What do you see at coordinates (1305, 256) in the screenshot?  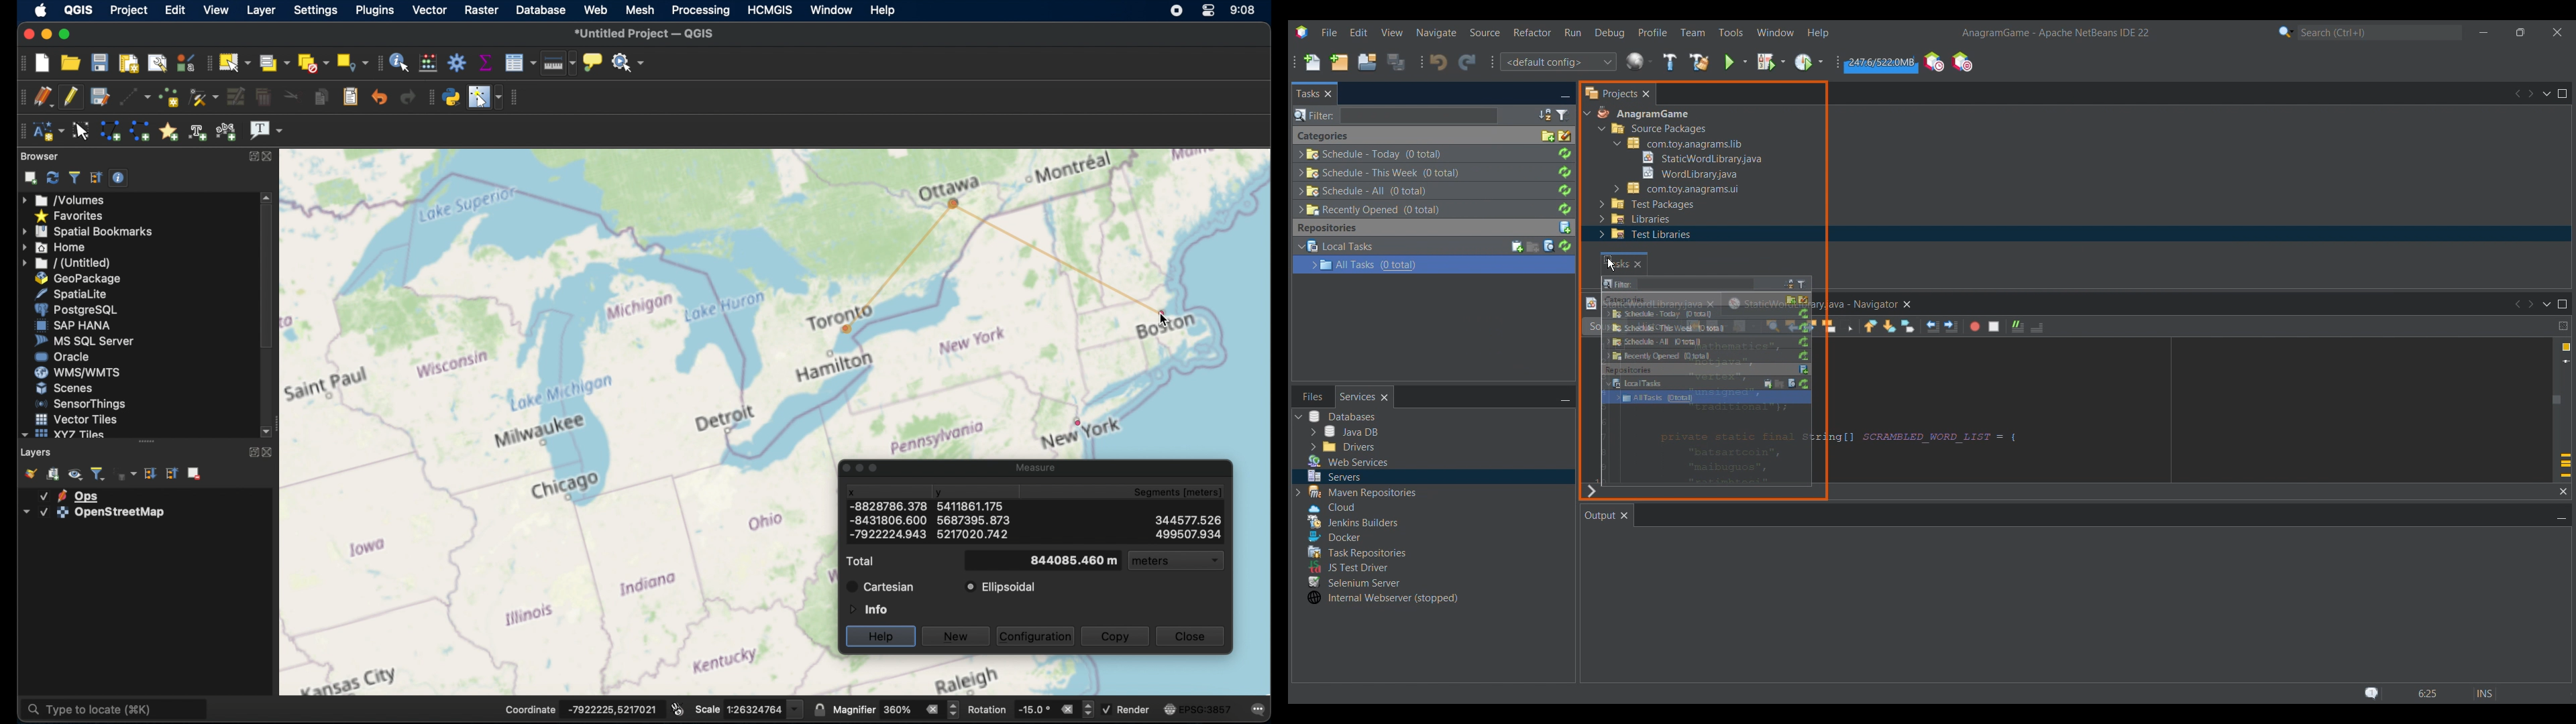 I see `Expand/Collapse` at bounding box center [1305, 256].